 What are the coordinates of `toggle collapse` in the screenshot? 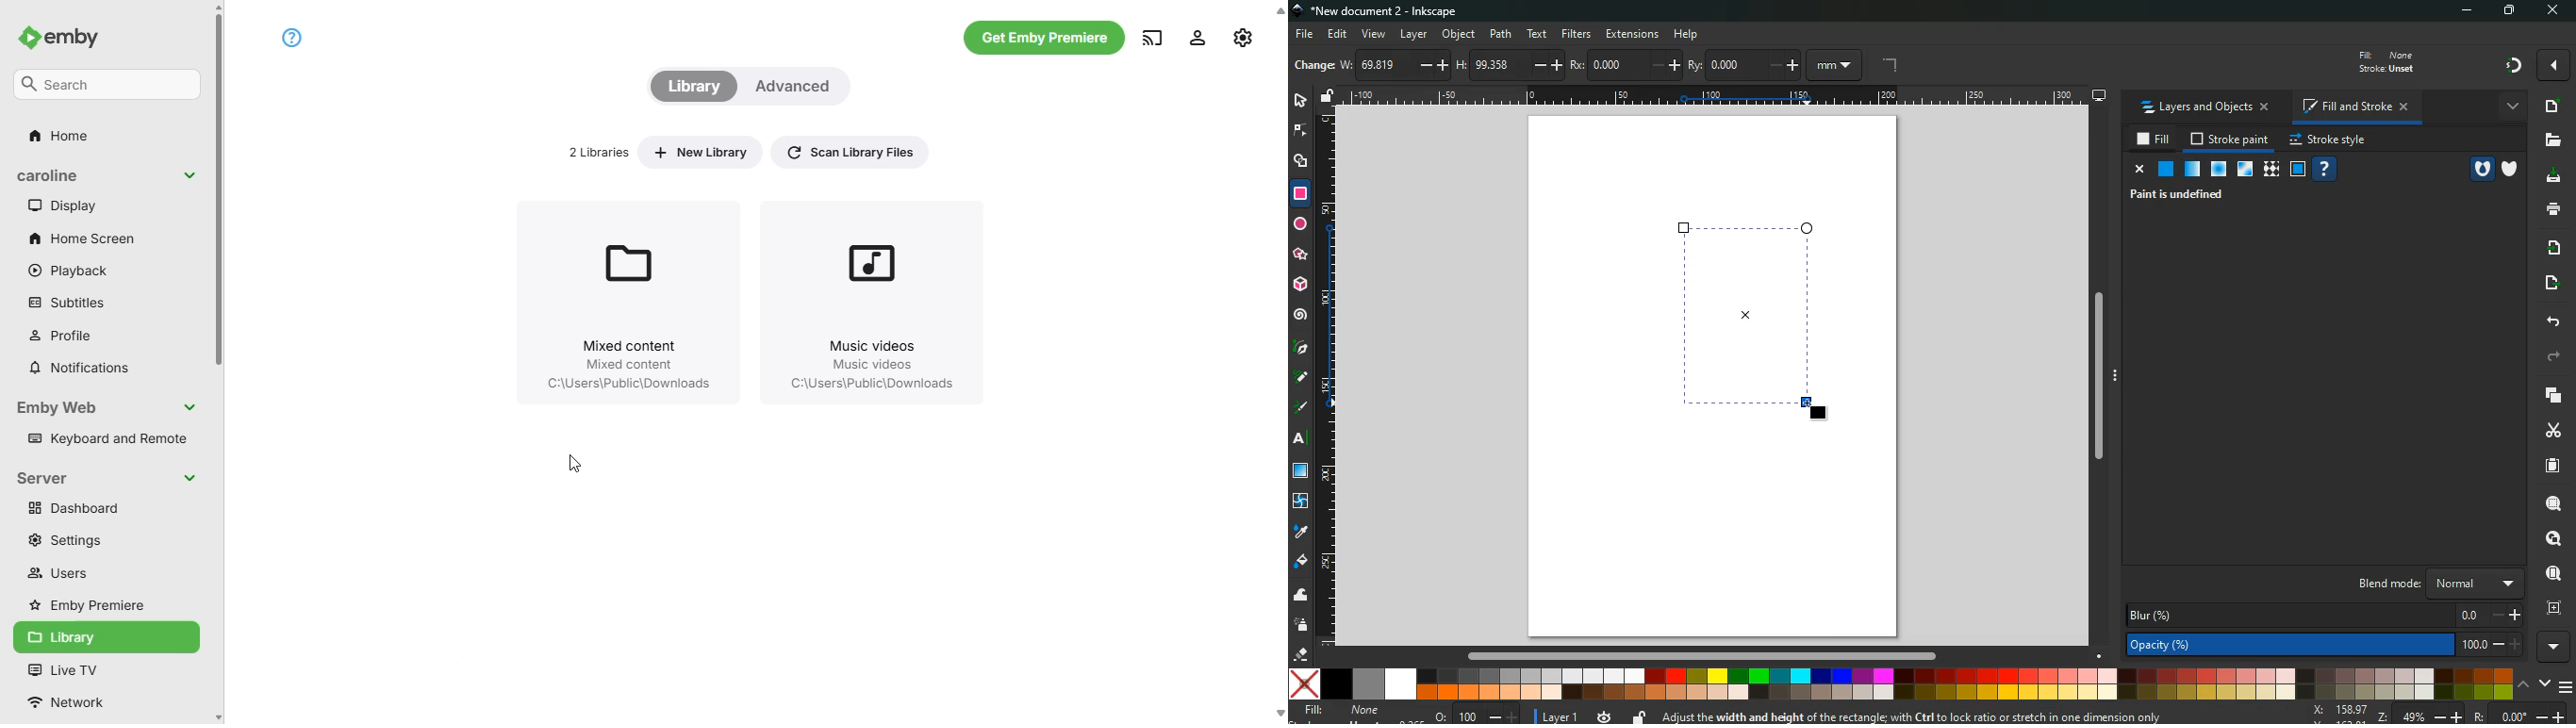 It's located at (190, 477).